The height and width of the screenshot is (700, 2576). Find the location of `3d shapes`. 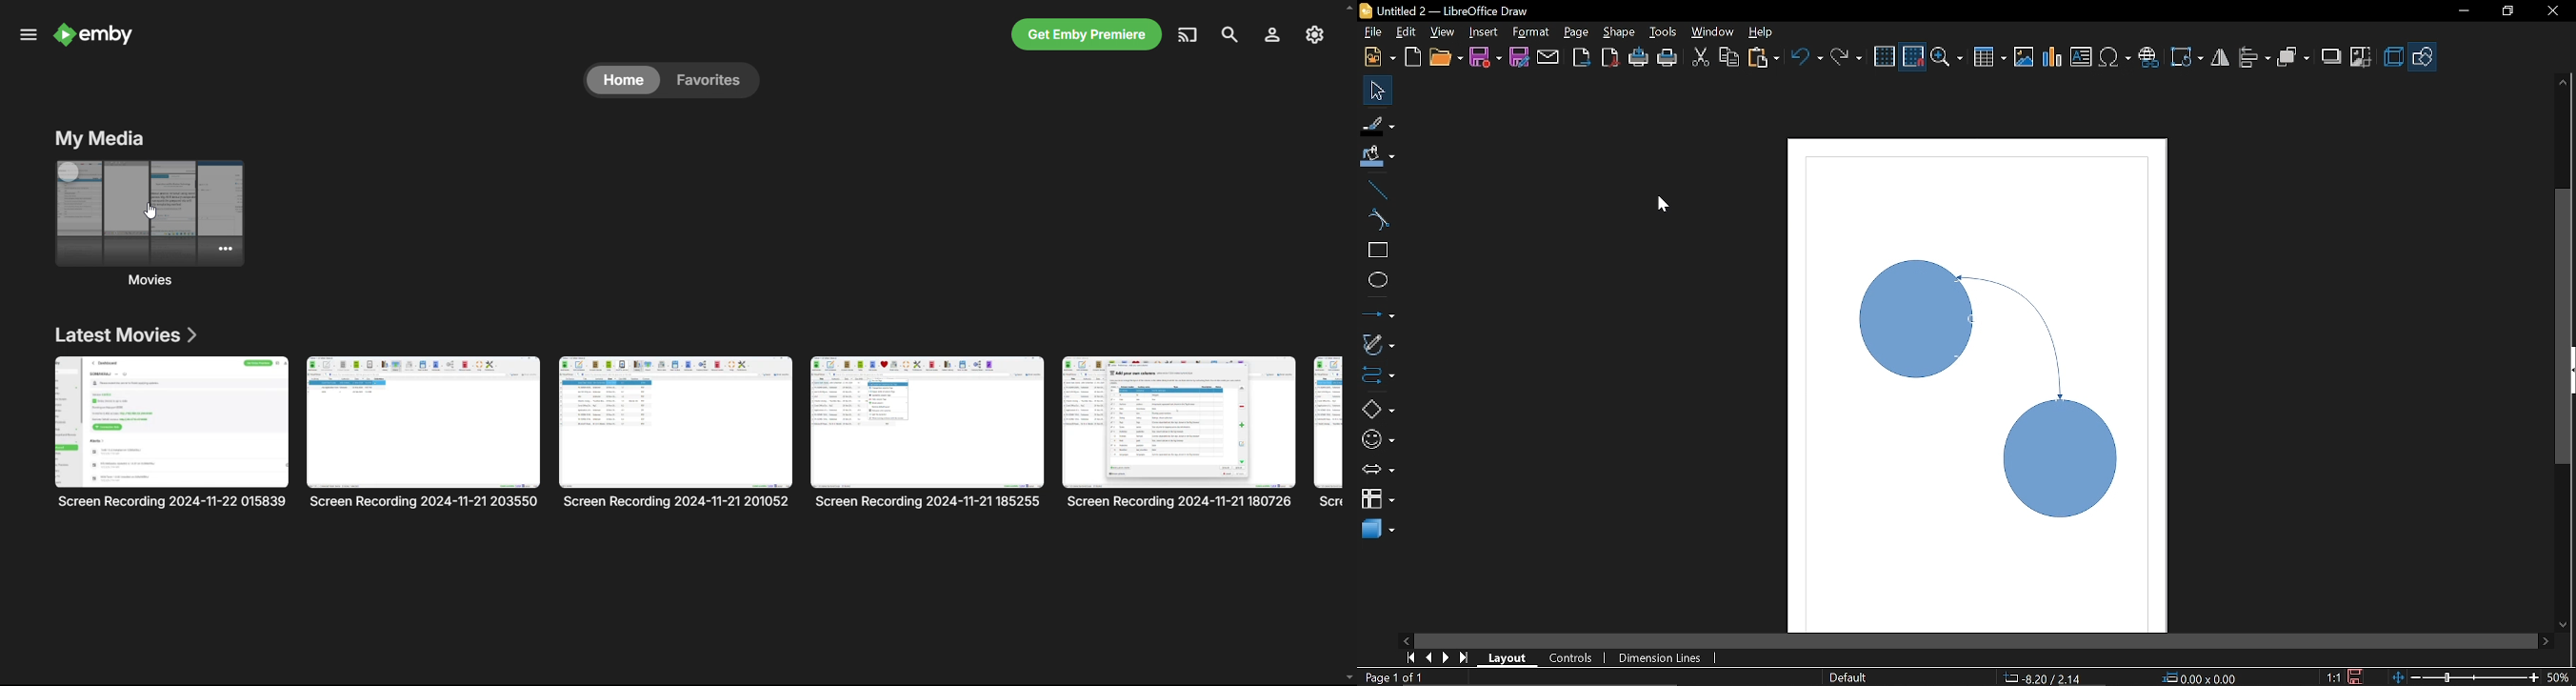

3d shapes is located at coordinates (1377, 531).